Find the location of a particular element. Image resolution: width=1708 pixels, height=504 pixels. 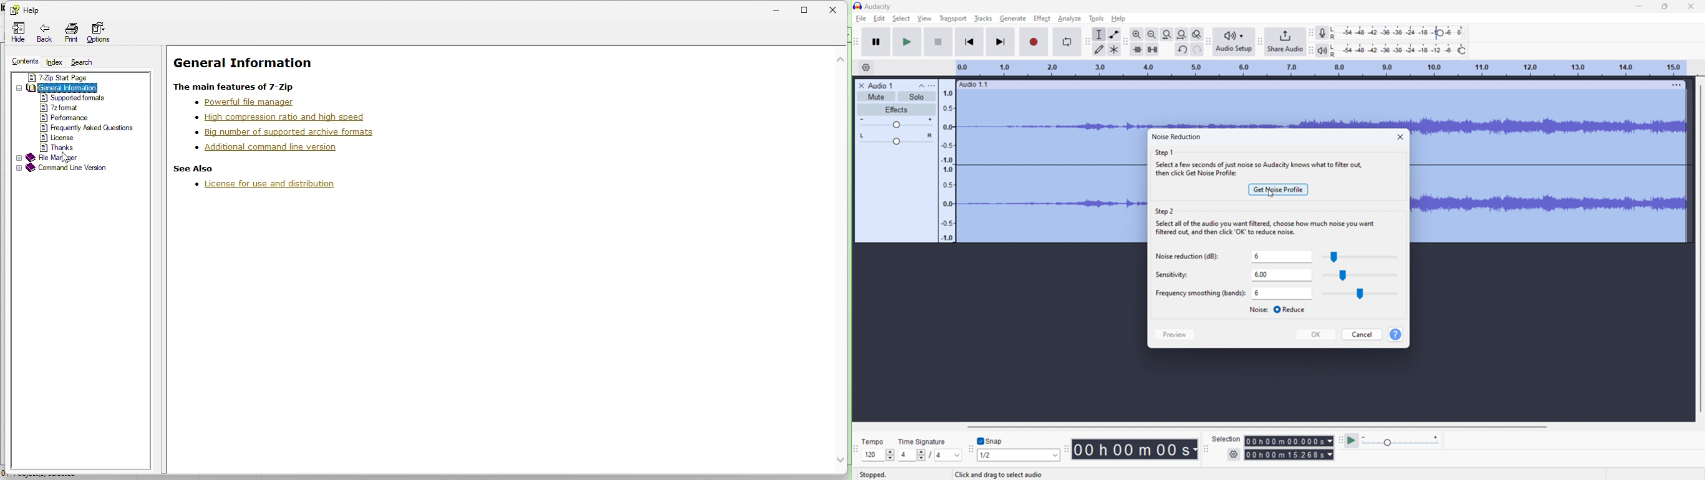

record meter is located at coordinates (1400, 32).